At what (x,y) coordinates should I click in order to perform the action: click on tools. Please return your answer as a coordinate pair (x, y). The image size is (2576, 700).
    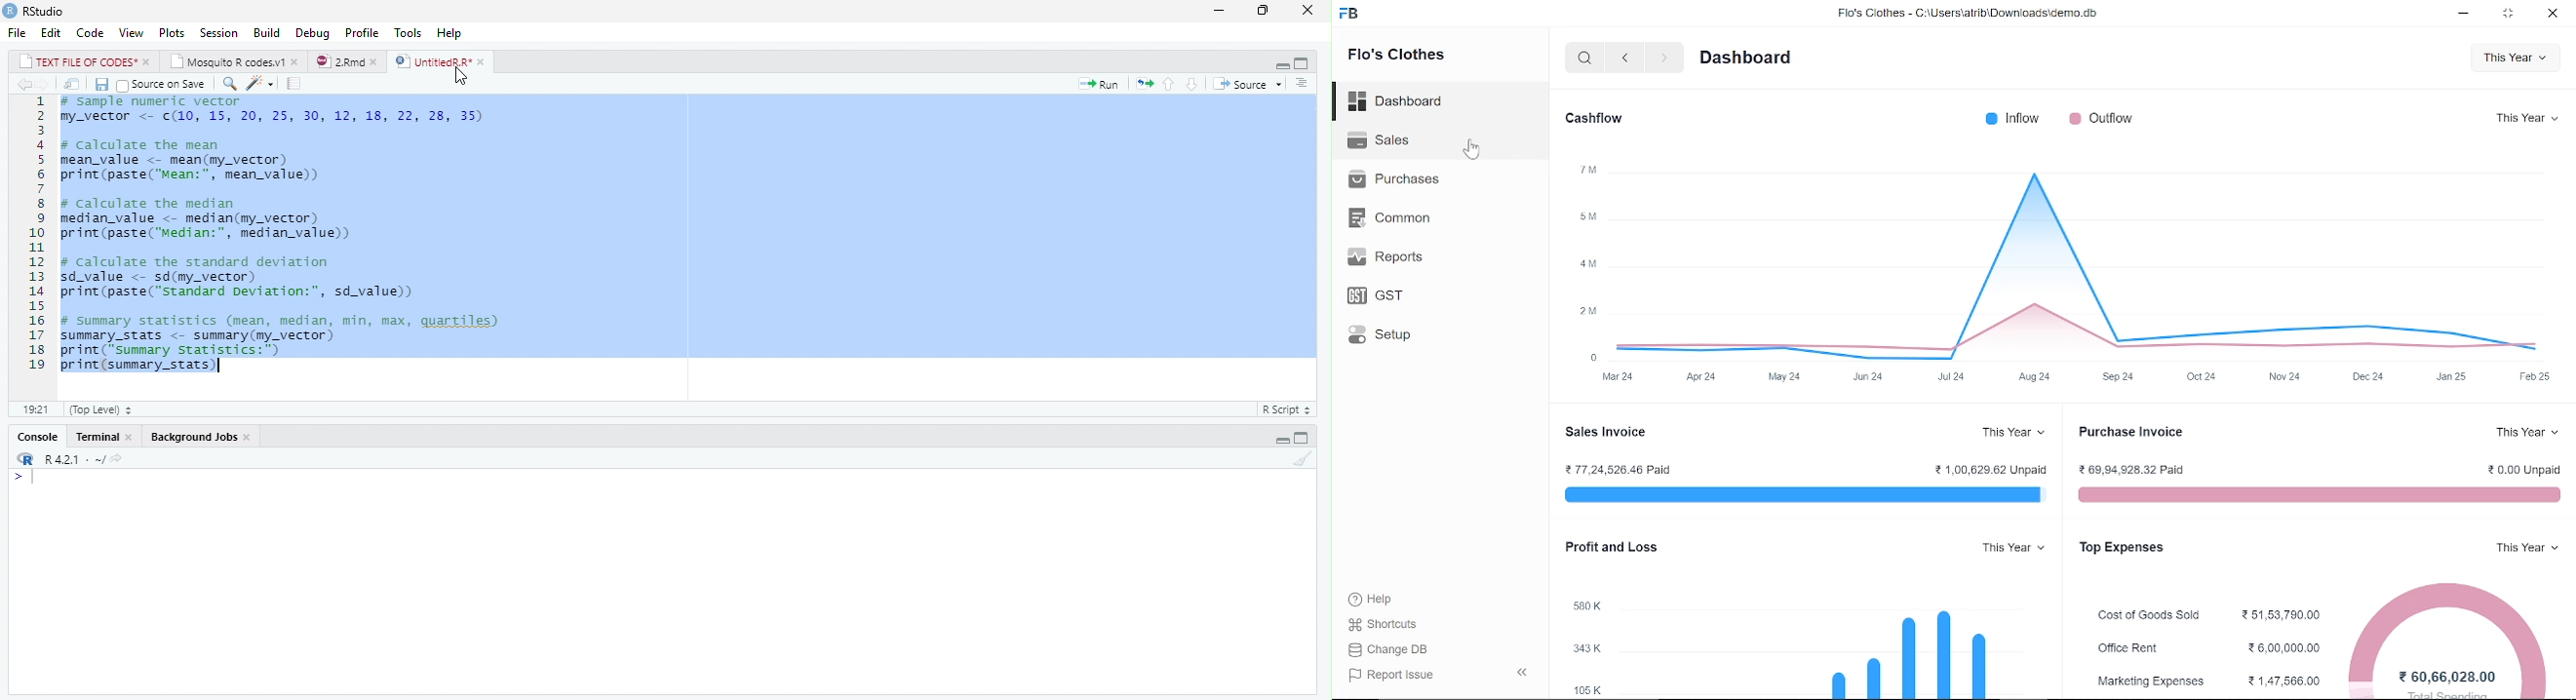
    Looking at the image, I should click on (410, 33).